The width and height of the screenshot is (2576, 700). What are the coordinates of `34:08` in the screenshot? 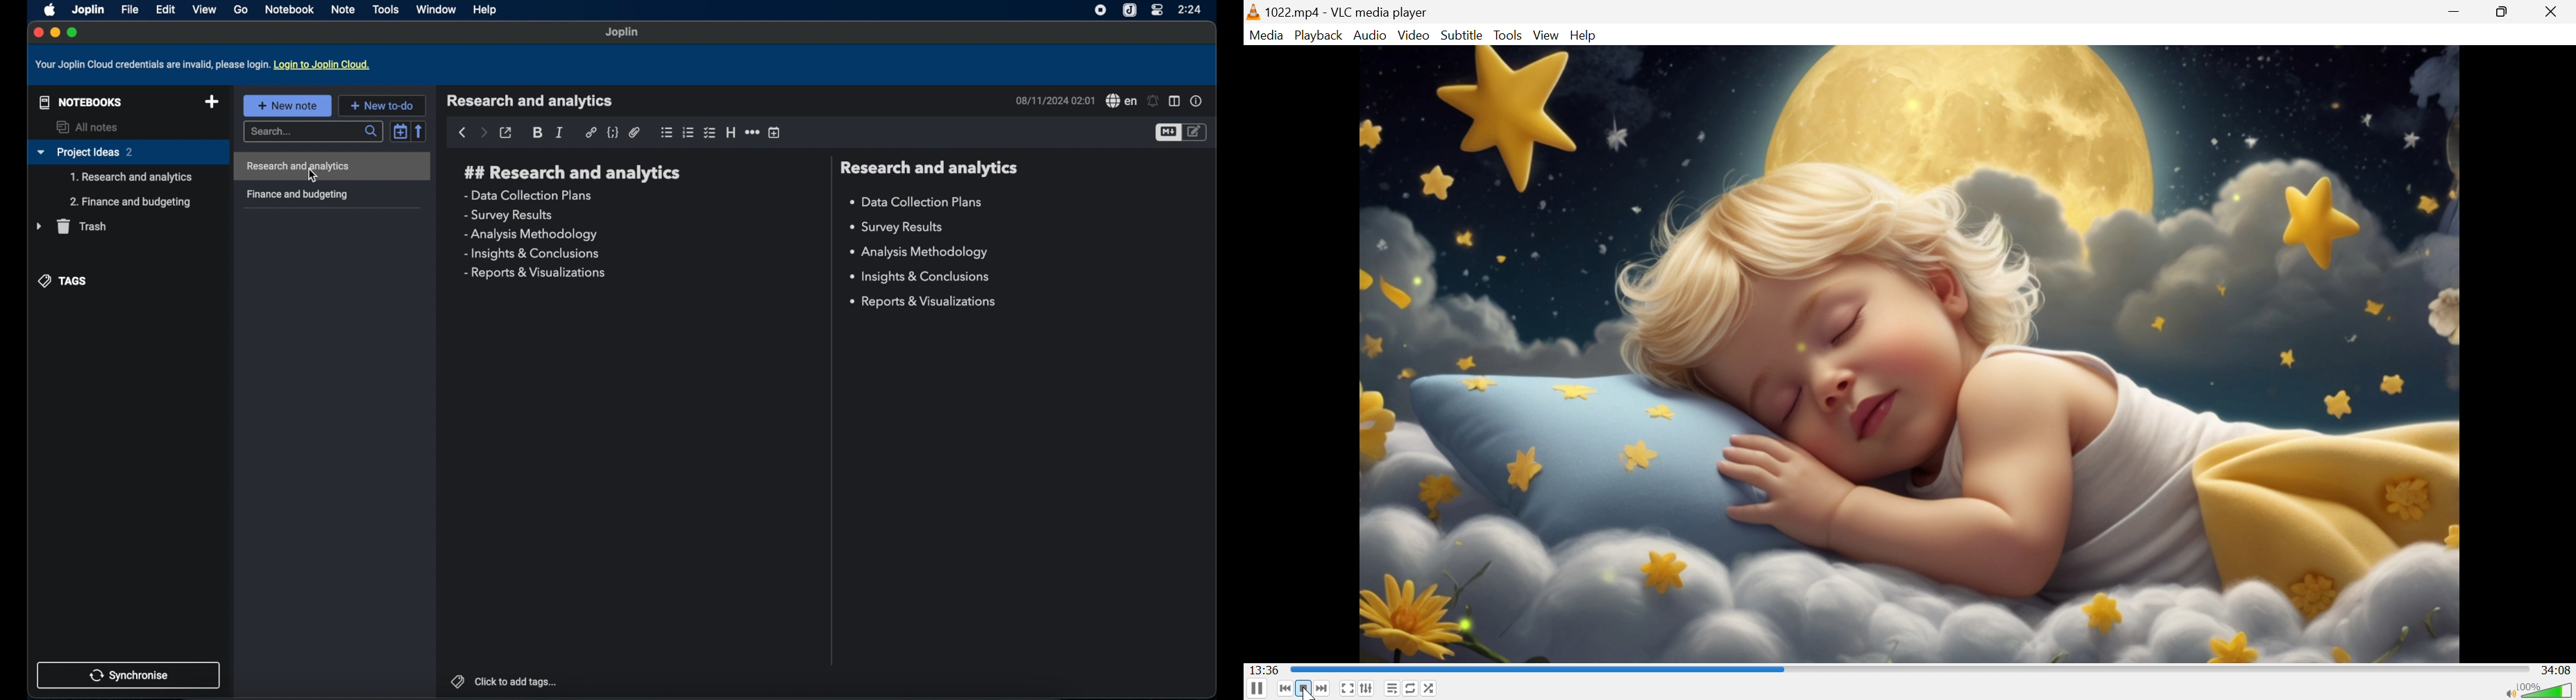 It's located at (2558, 670).